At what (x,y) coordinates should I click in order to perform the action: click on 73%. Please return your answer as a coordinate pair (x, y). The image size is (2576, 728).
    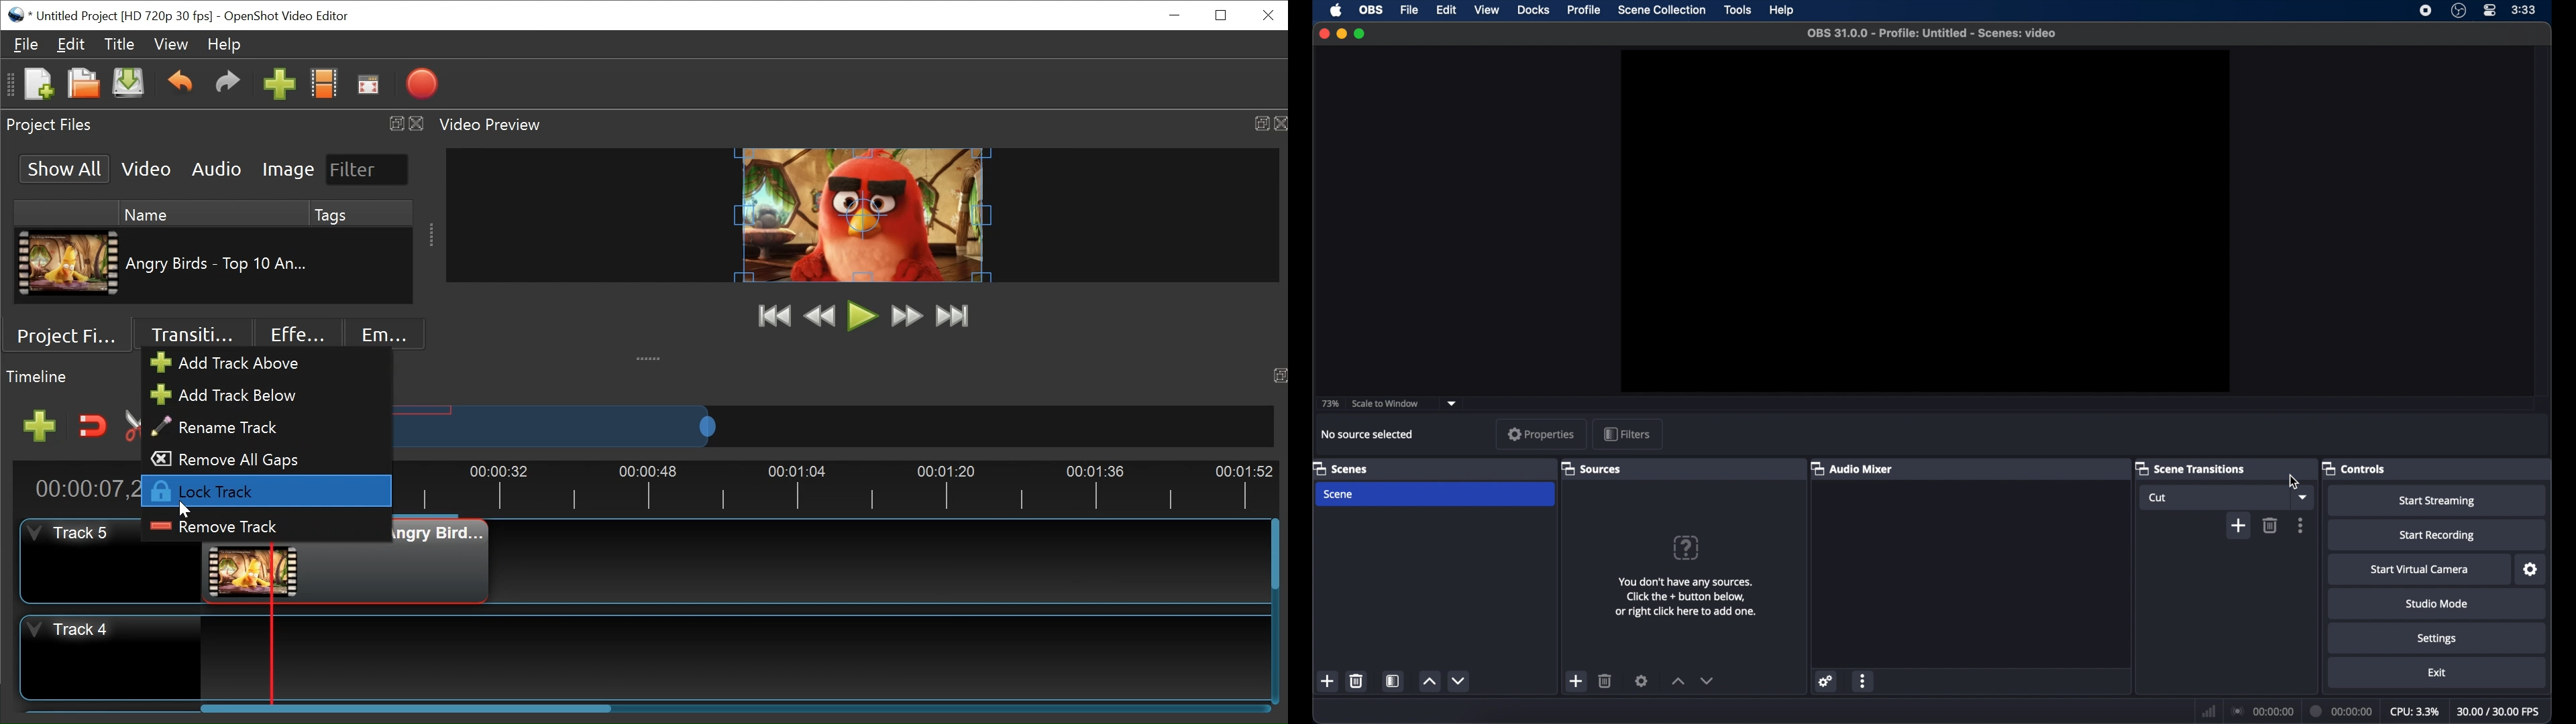
    Looking at the image, I should click on (1328, 404).